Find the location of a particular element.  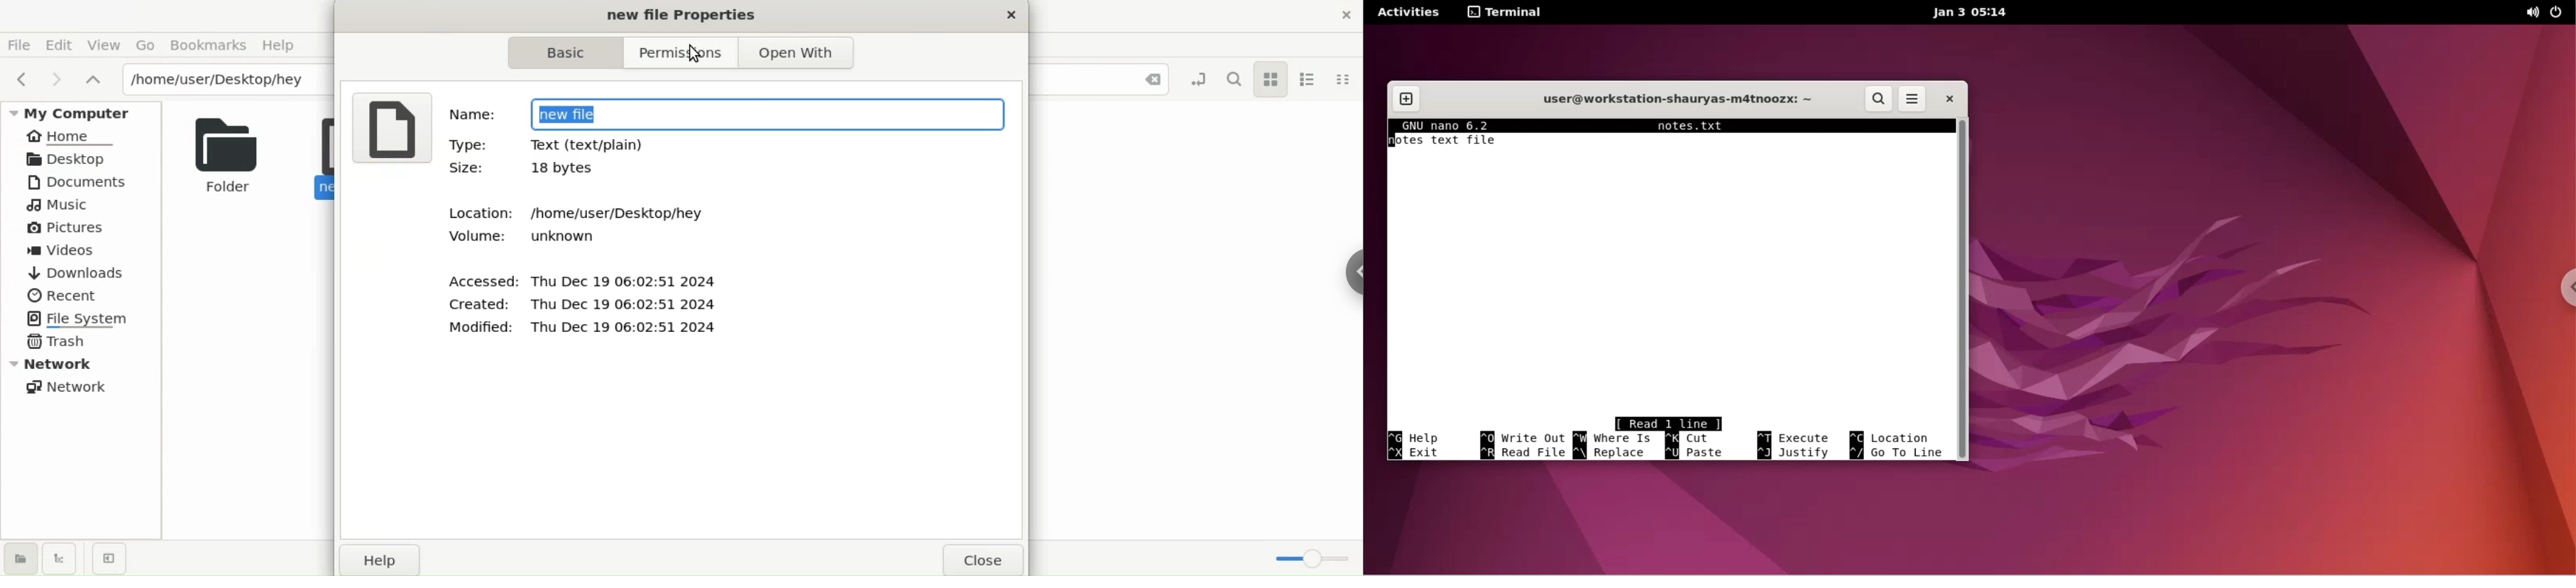

Desktop is located at coordinates (71, 158).